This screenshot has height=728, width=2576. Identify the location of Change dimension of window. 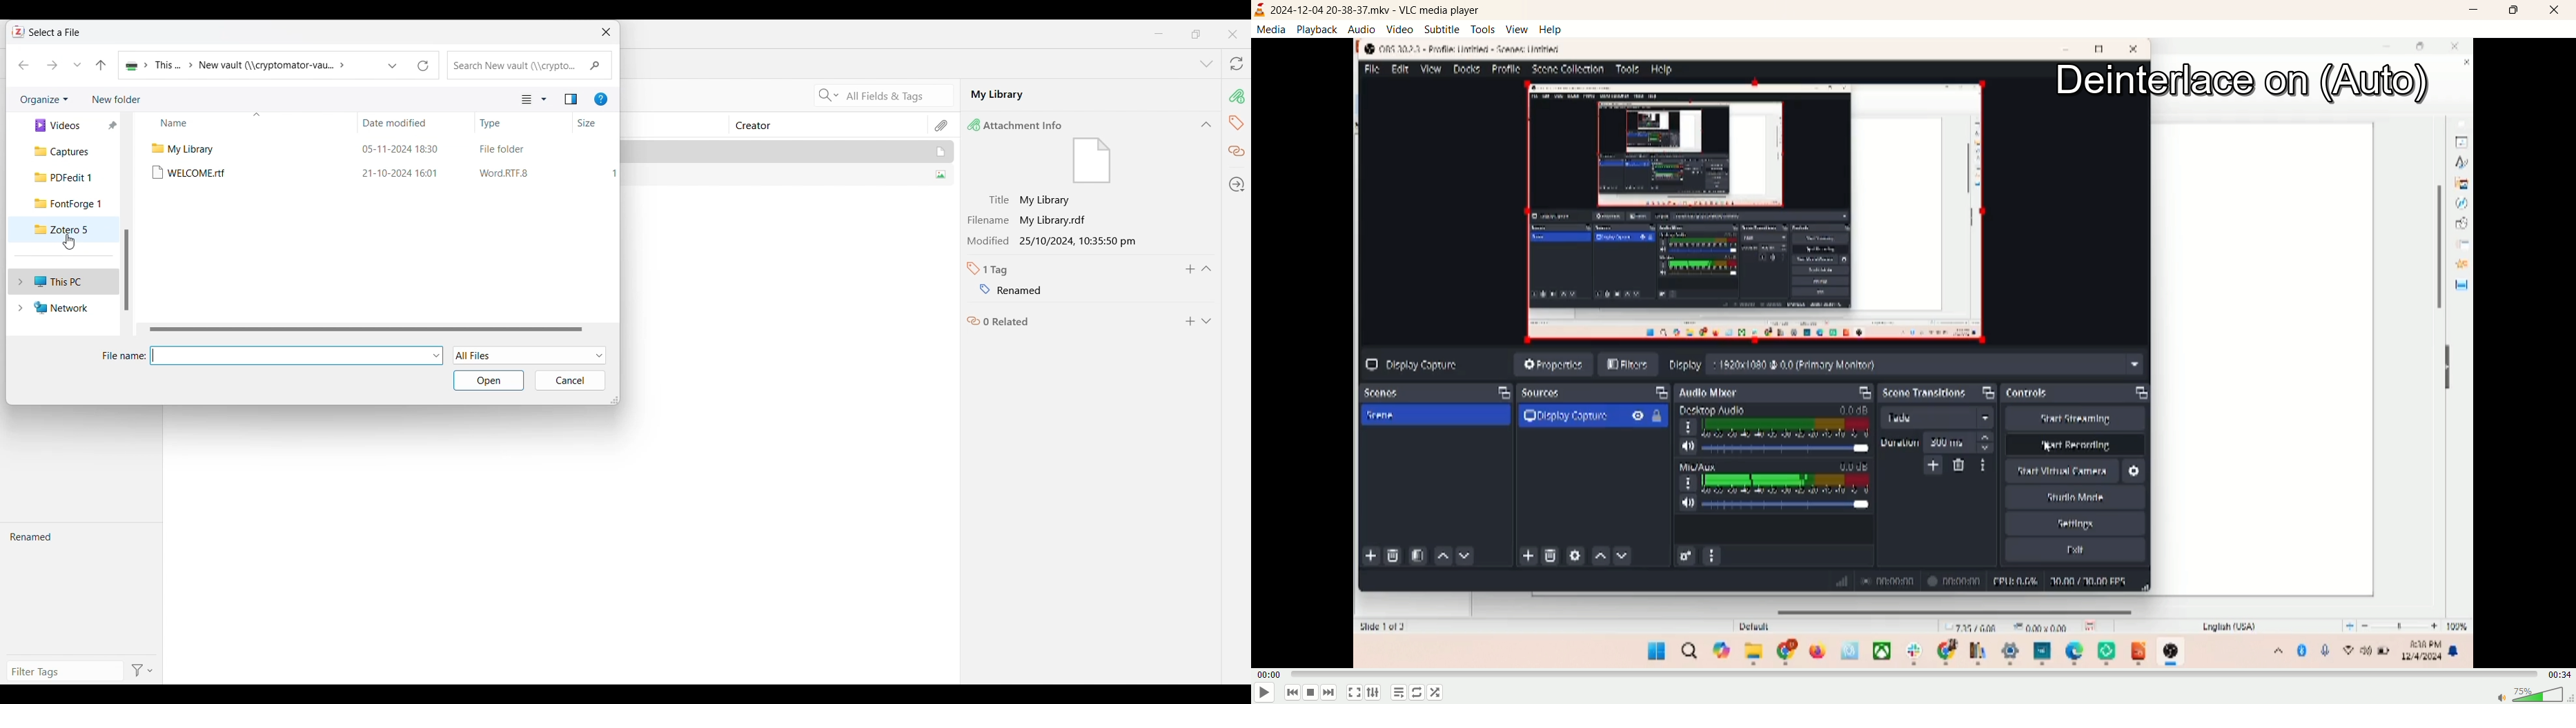
(613, 400).